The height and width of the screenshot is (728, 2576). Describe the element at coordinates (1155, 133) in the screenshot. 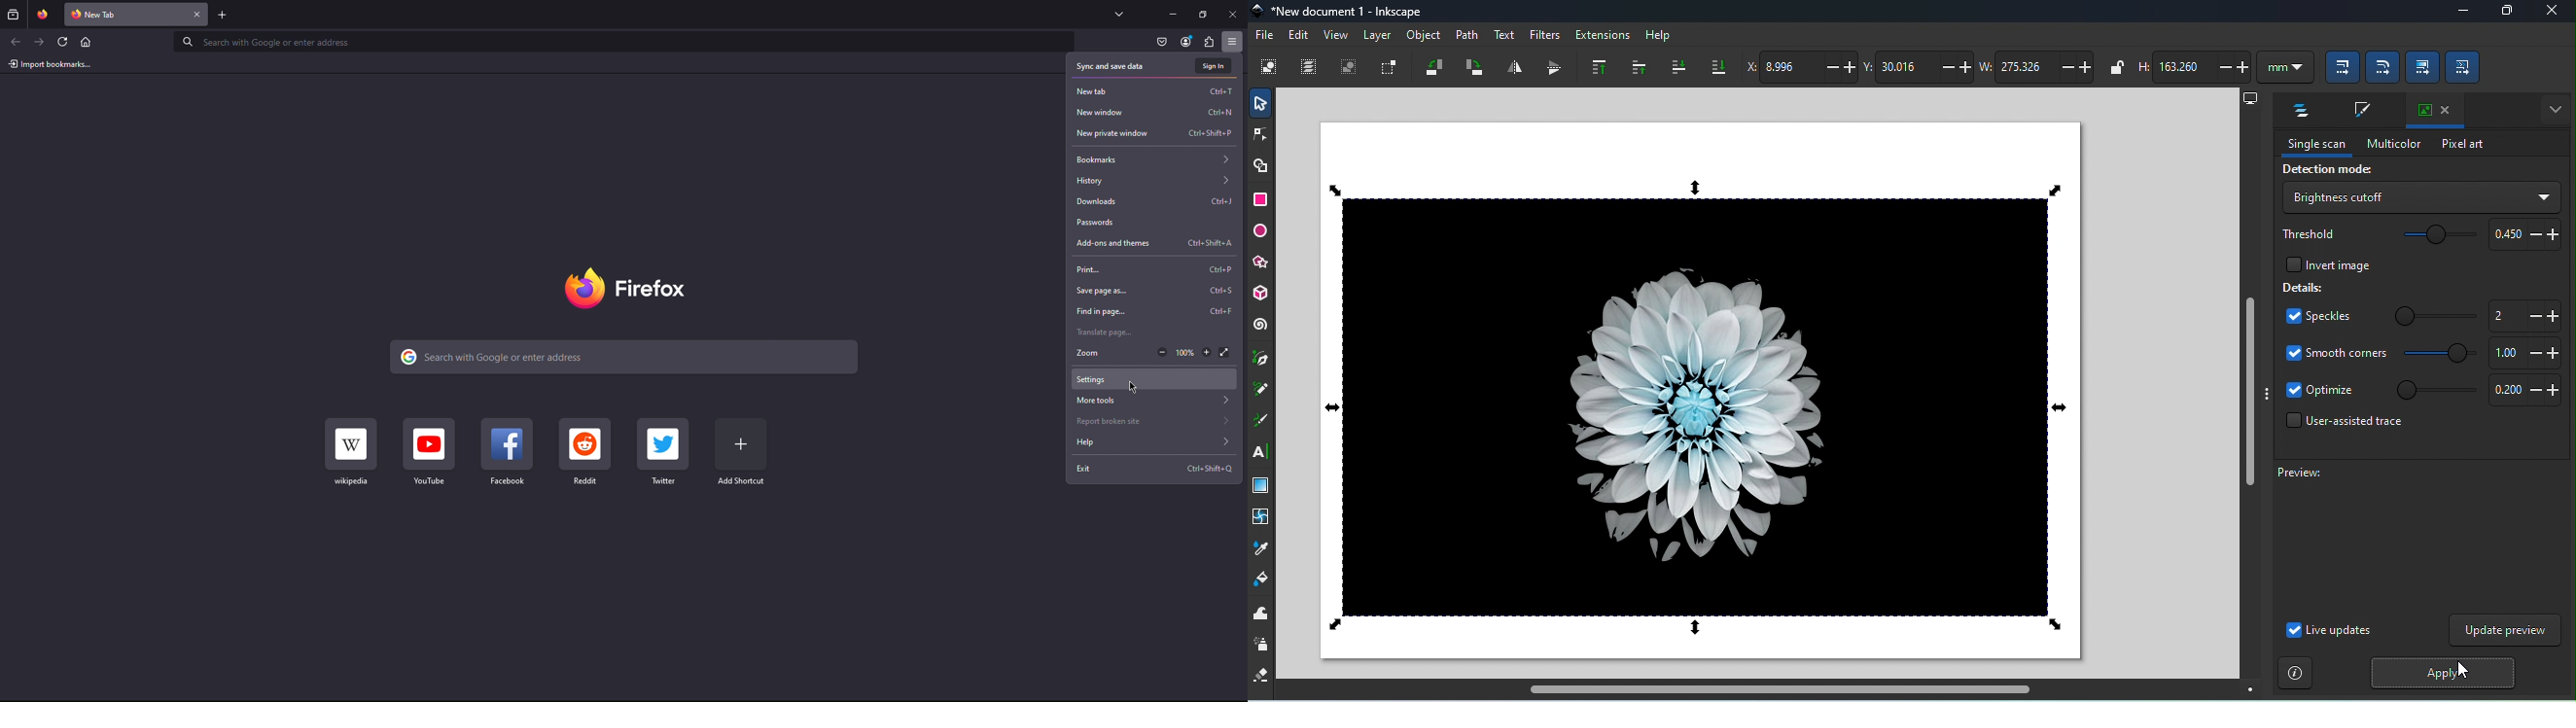

I see `New private window` at that location.